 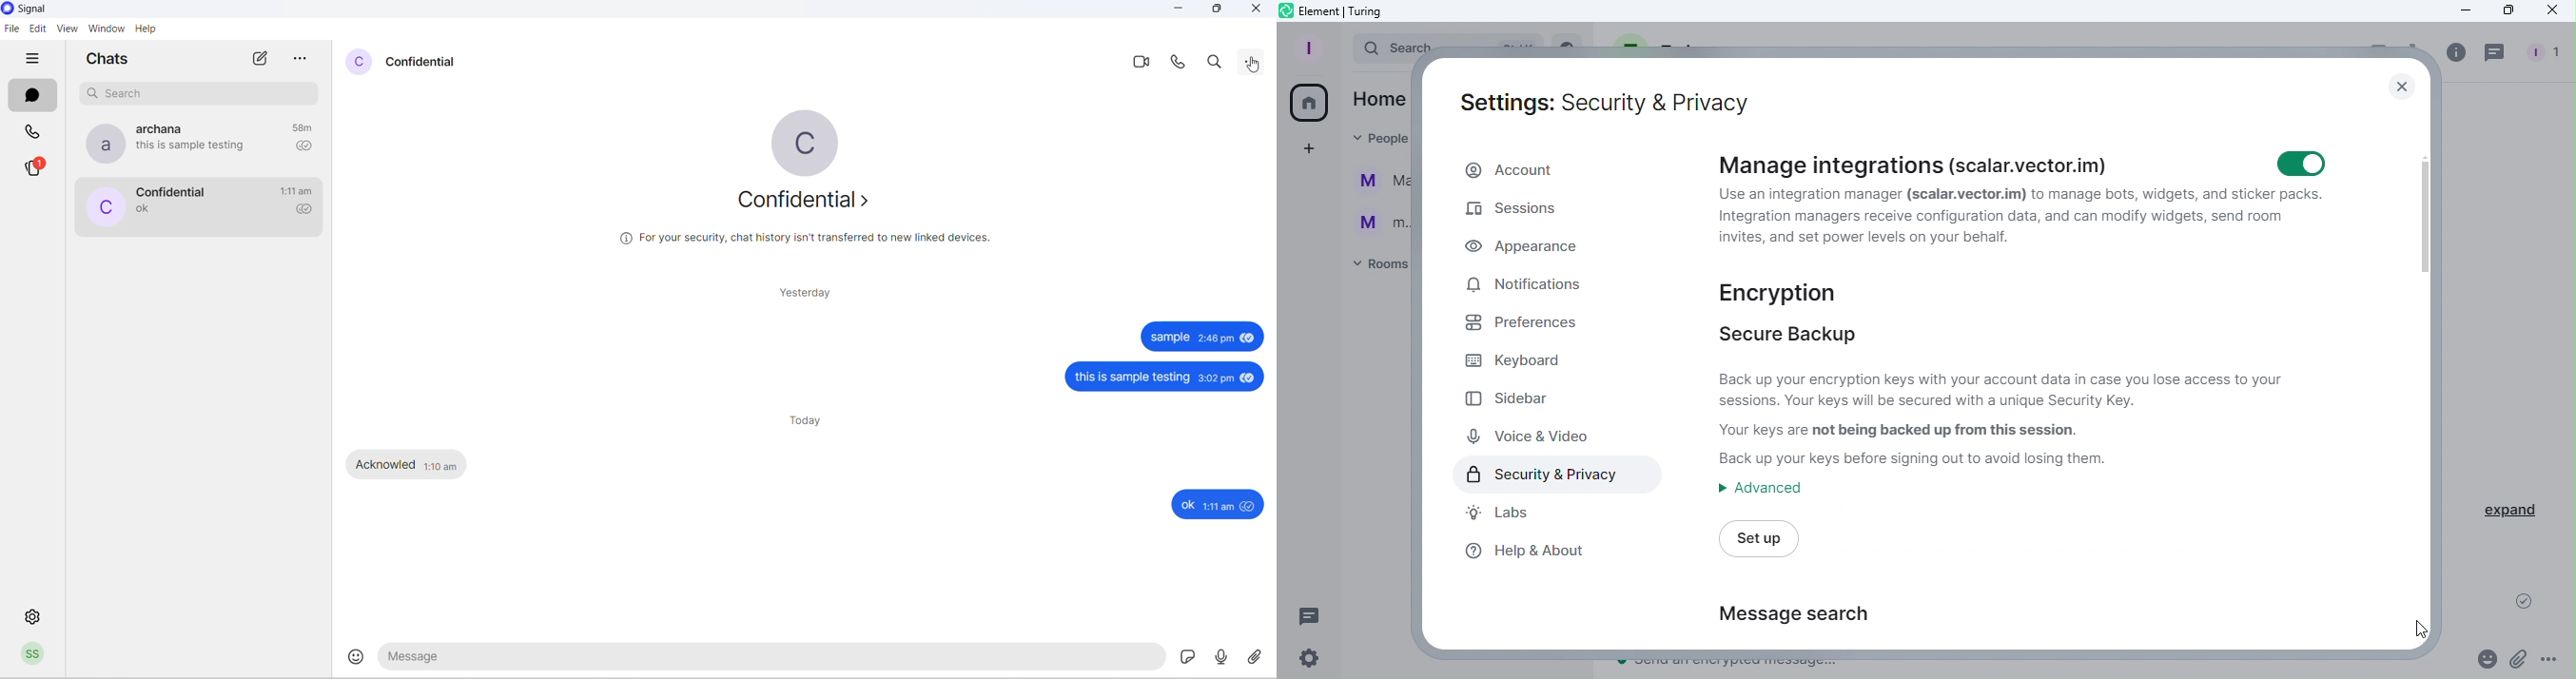 What do you see at coordinates (1219, 506) in the screenshot?
I see `1:11 am` at bounding box center [1219, 506].